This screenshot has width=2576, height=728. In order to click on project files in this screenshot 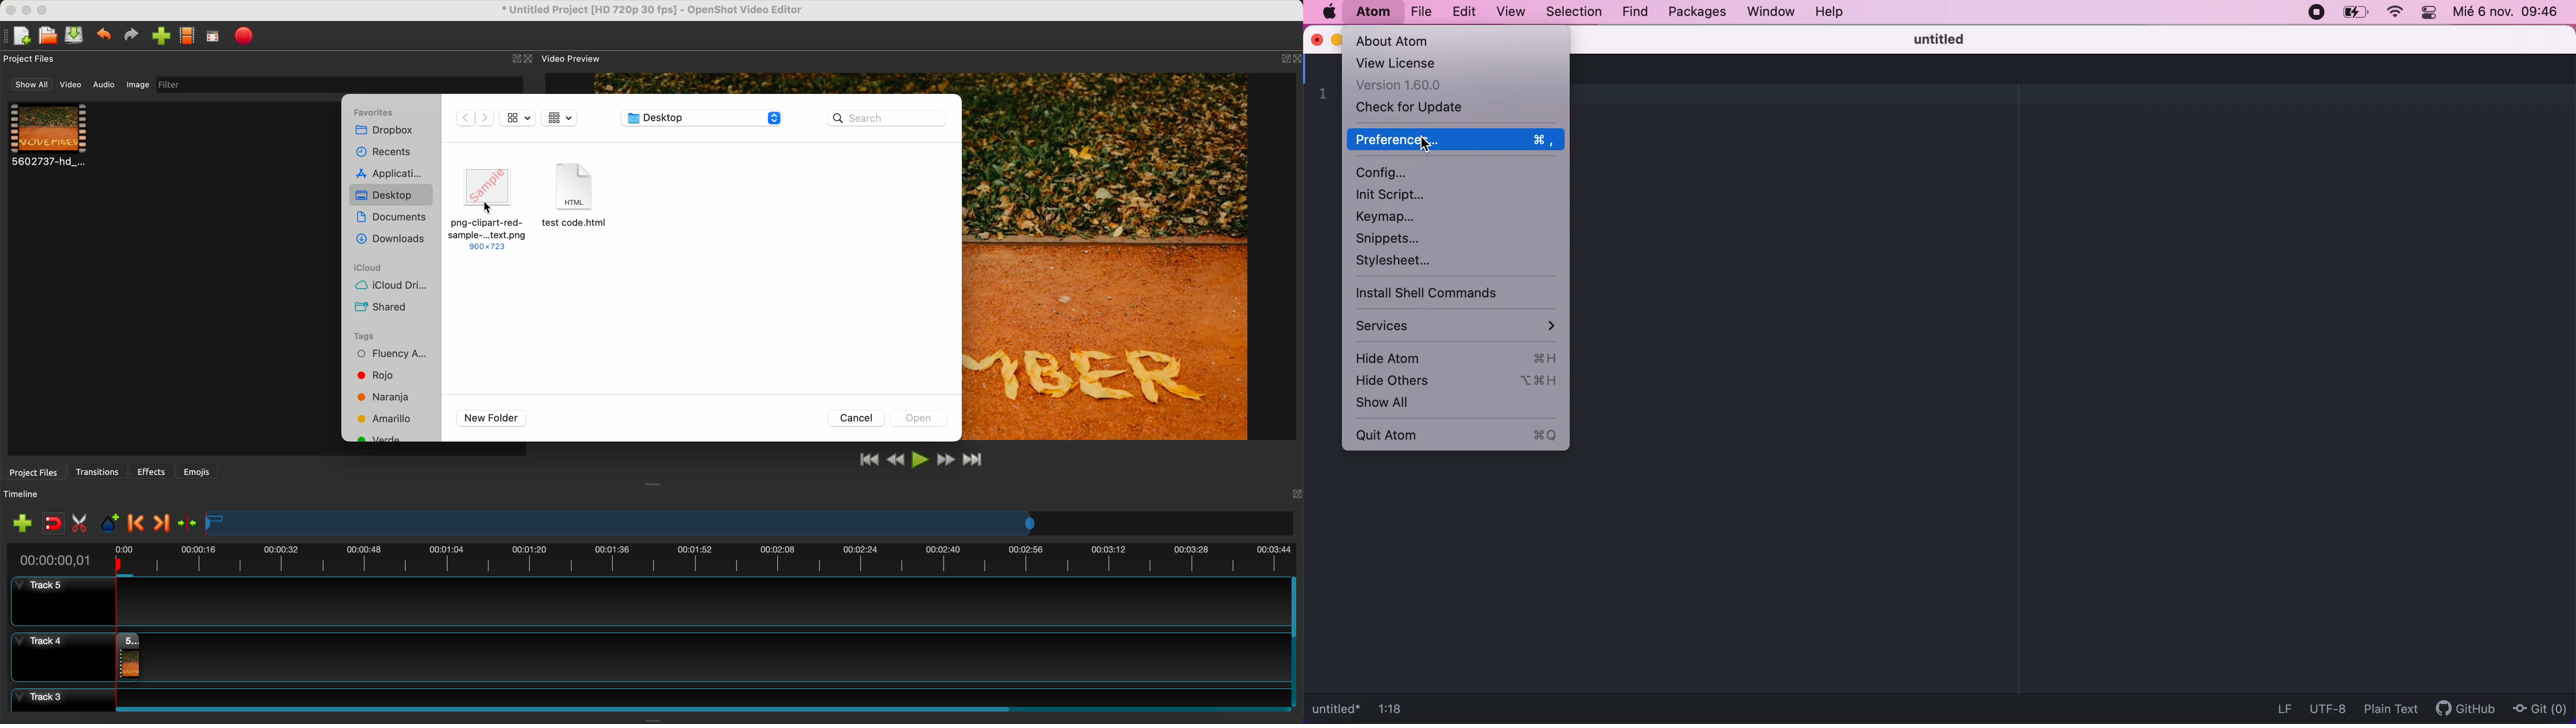, I will do `click(32, 472)`.